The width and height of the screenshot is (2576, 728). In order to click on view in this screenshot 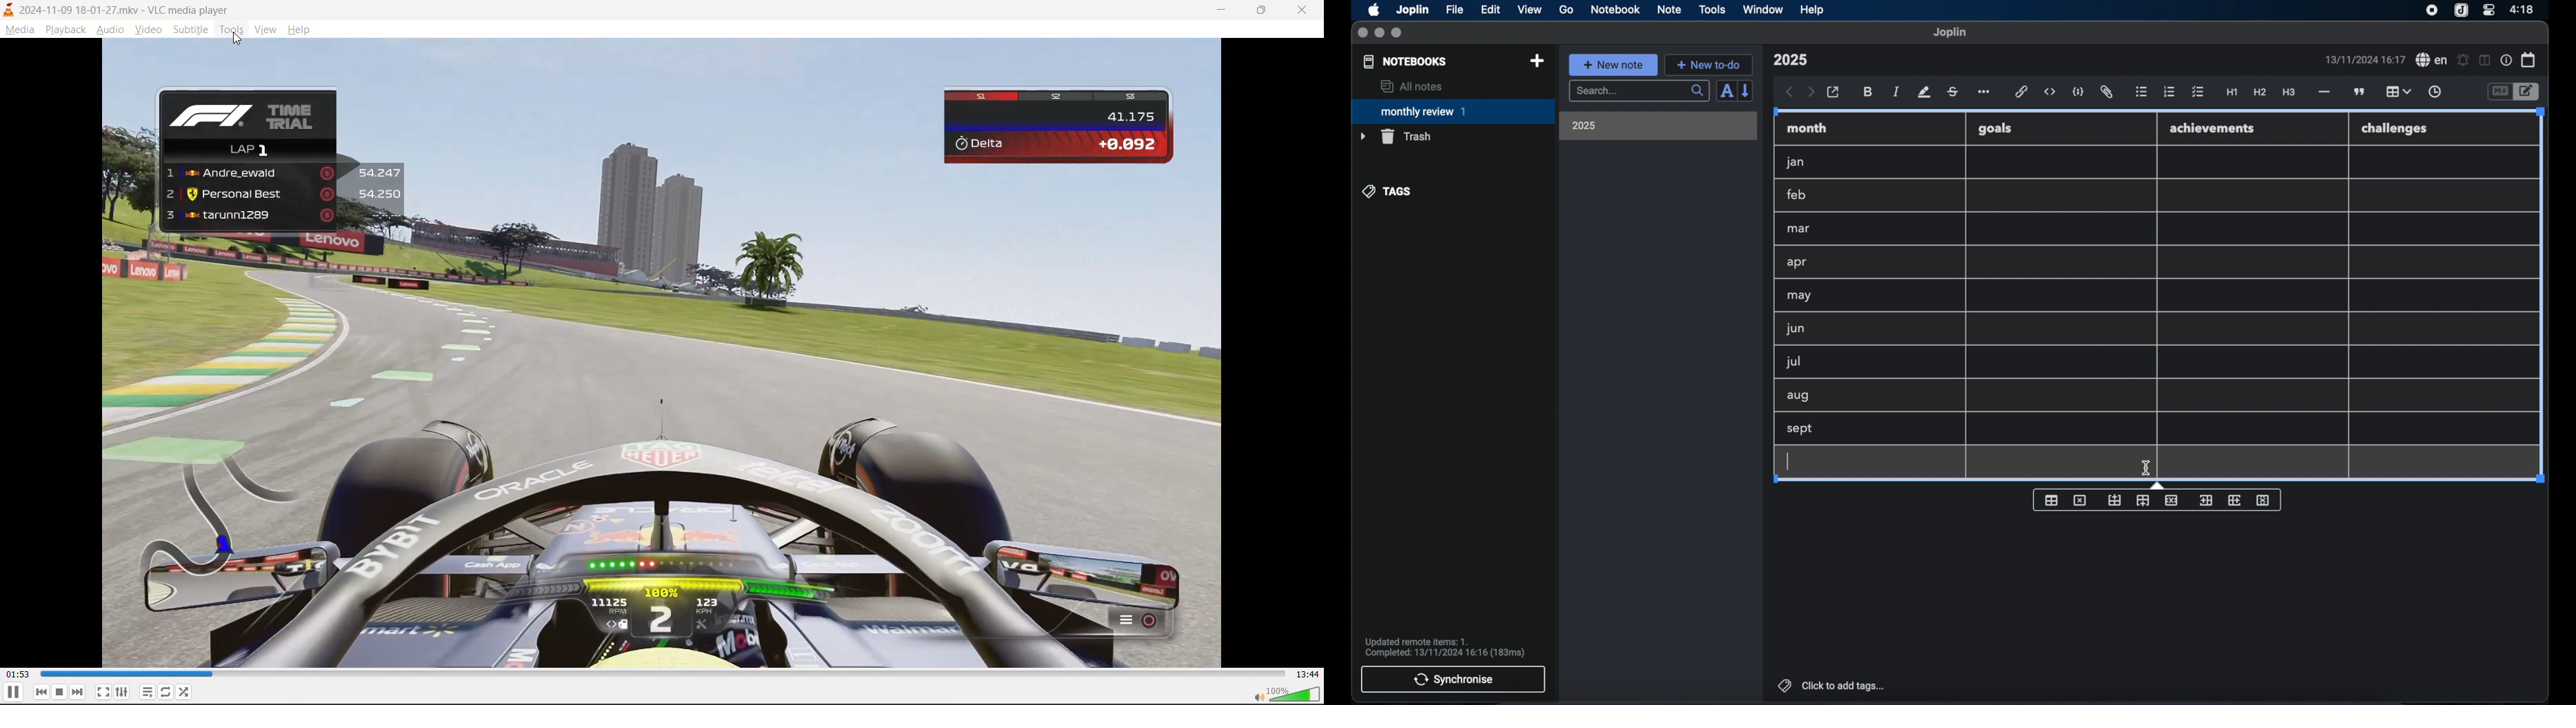, I will do `click(1529, 10)`.